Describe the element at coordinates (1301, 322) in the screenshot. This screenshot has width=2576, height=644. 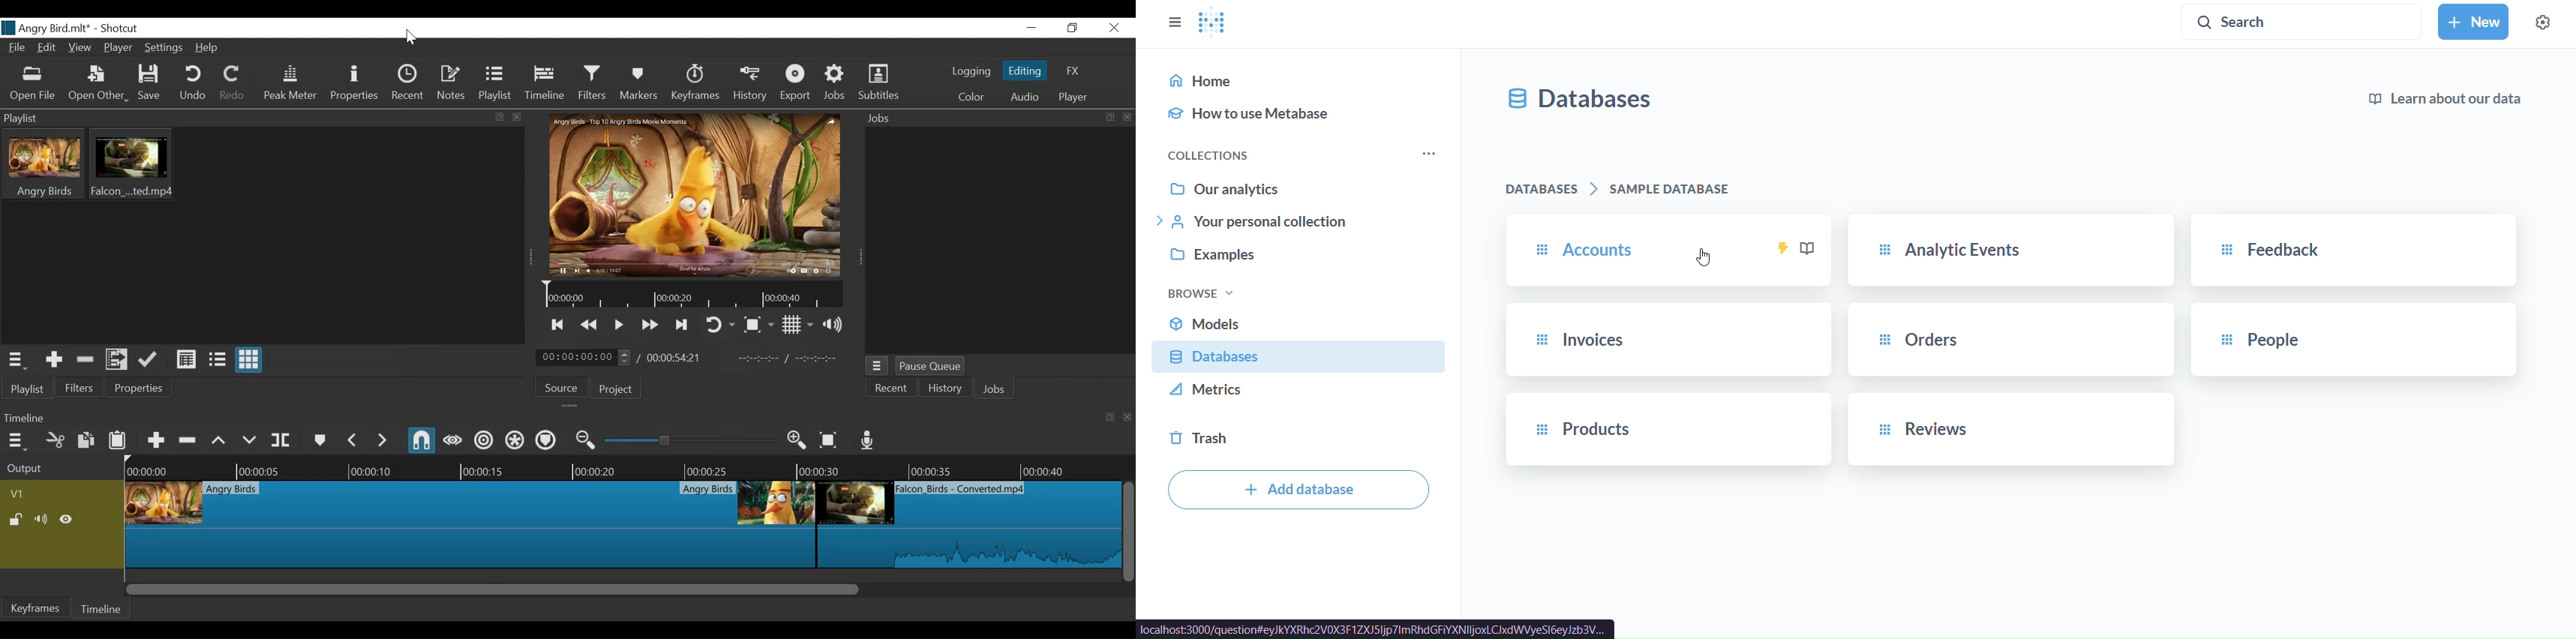
I see `models` at that location.